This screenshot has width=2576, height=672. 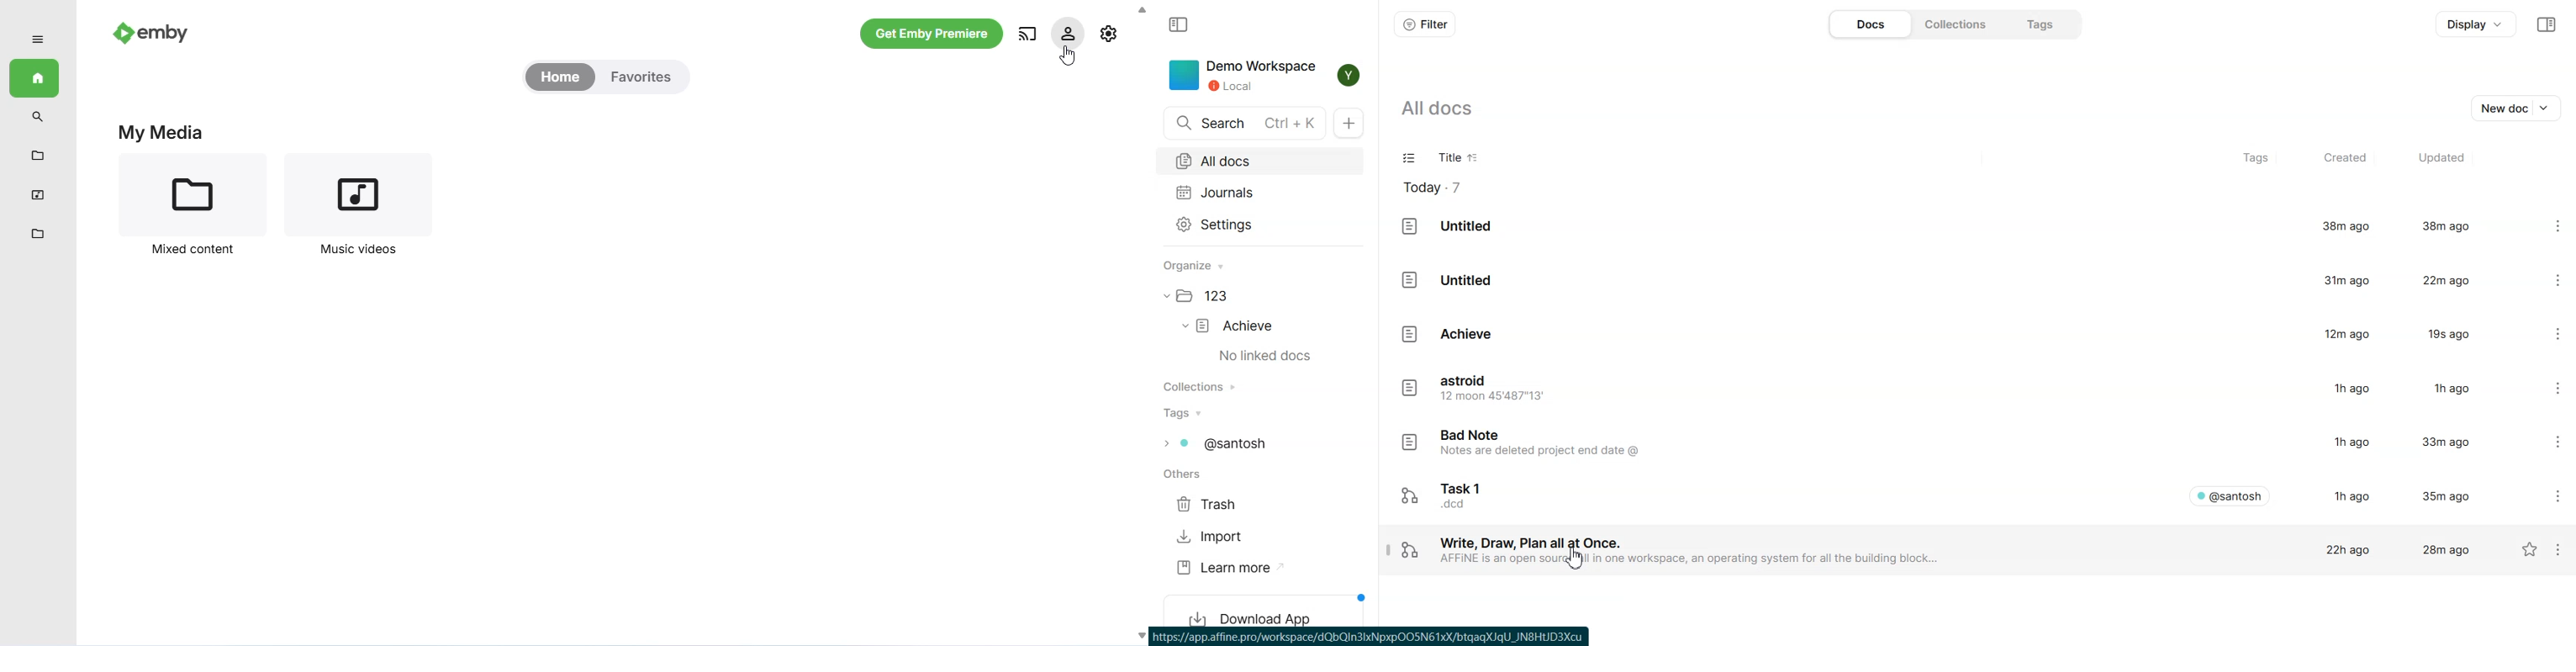 I want to click on Title, so click(x=1445, y=159).